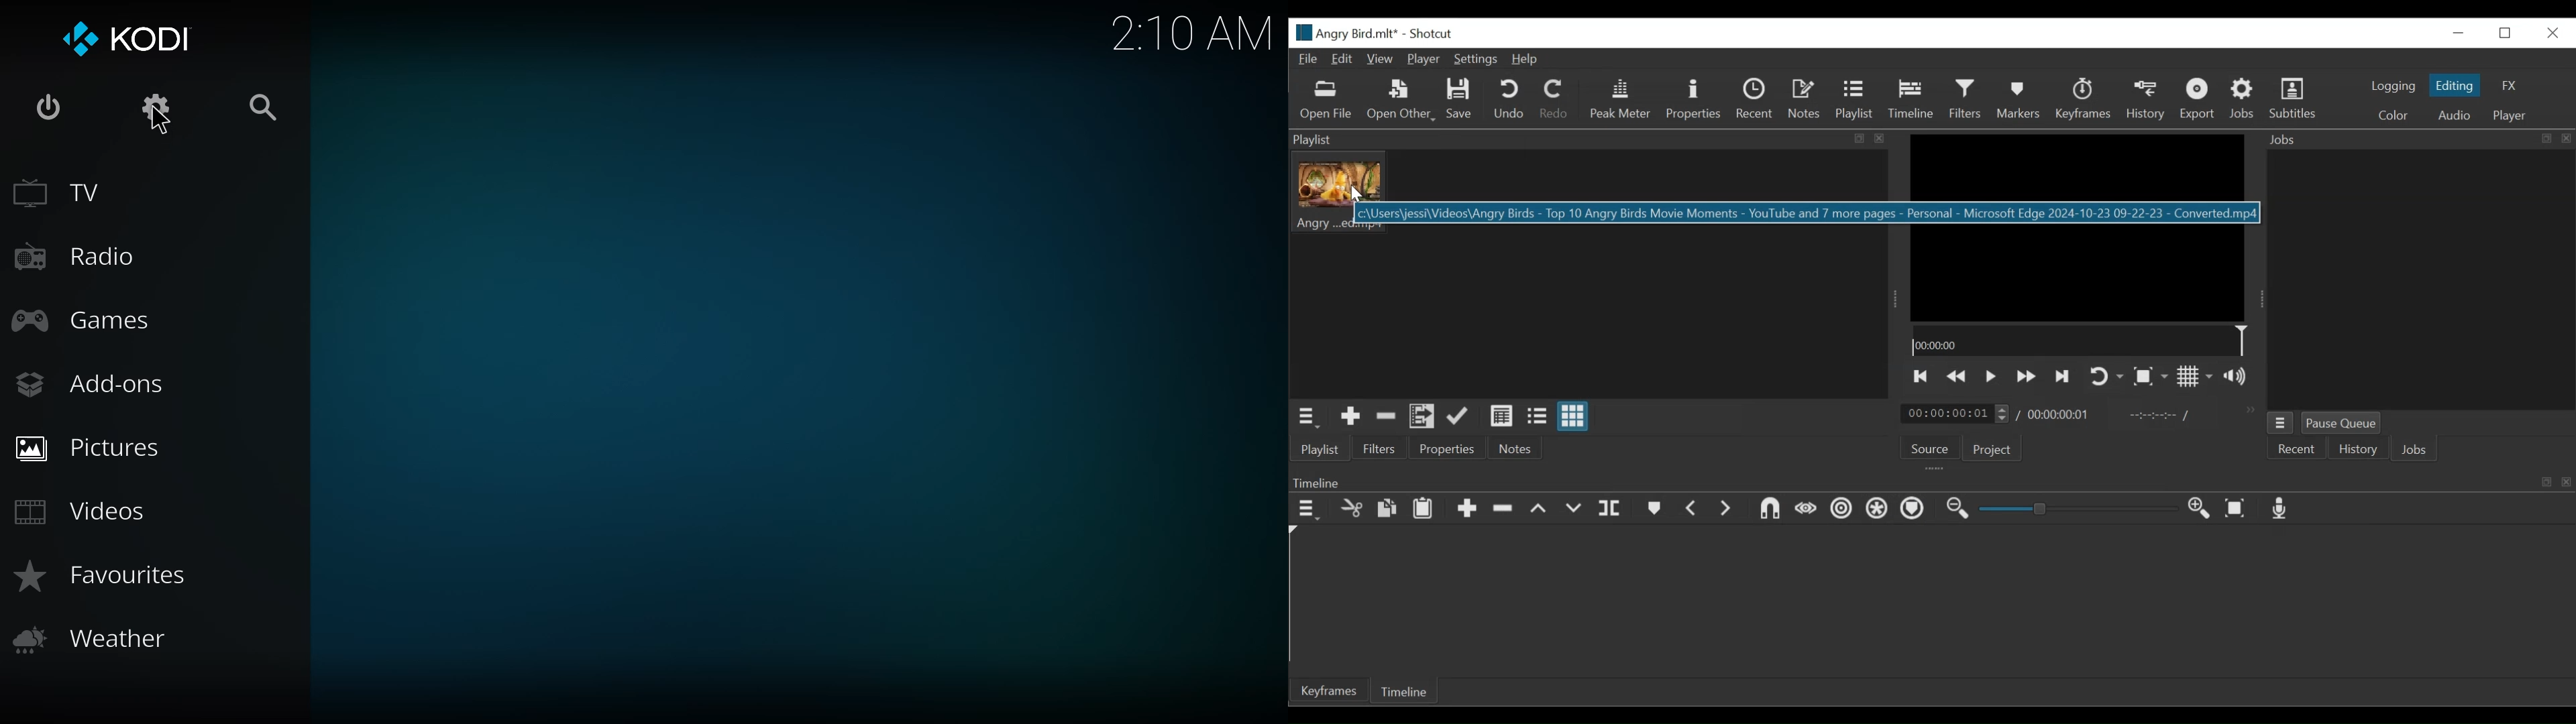 Image resolution: width=2576 pixels, height=728 pixels. I want to click on Audio, so click(2455, 115).